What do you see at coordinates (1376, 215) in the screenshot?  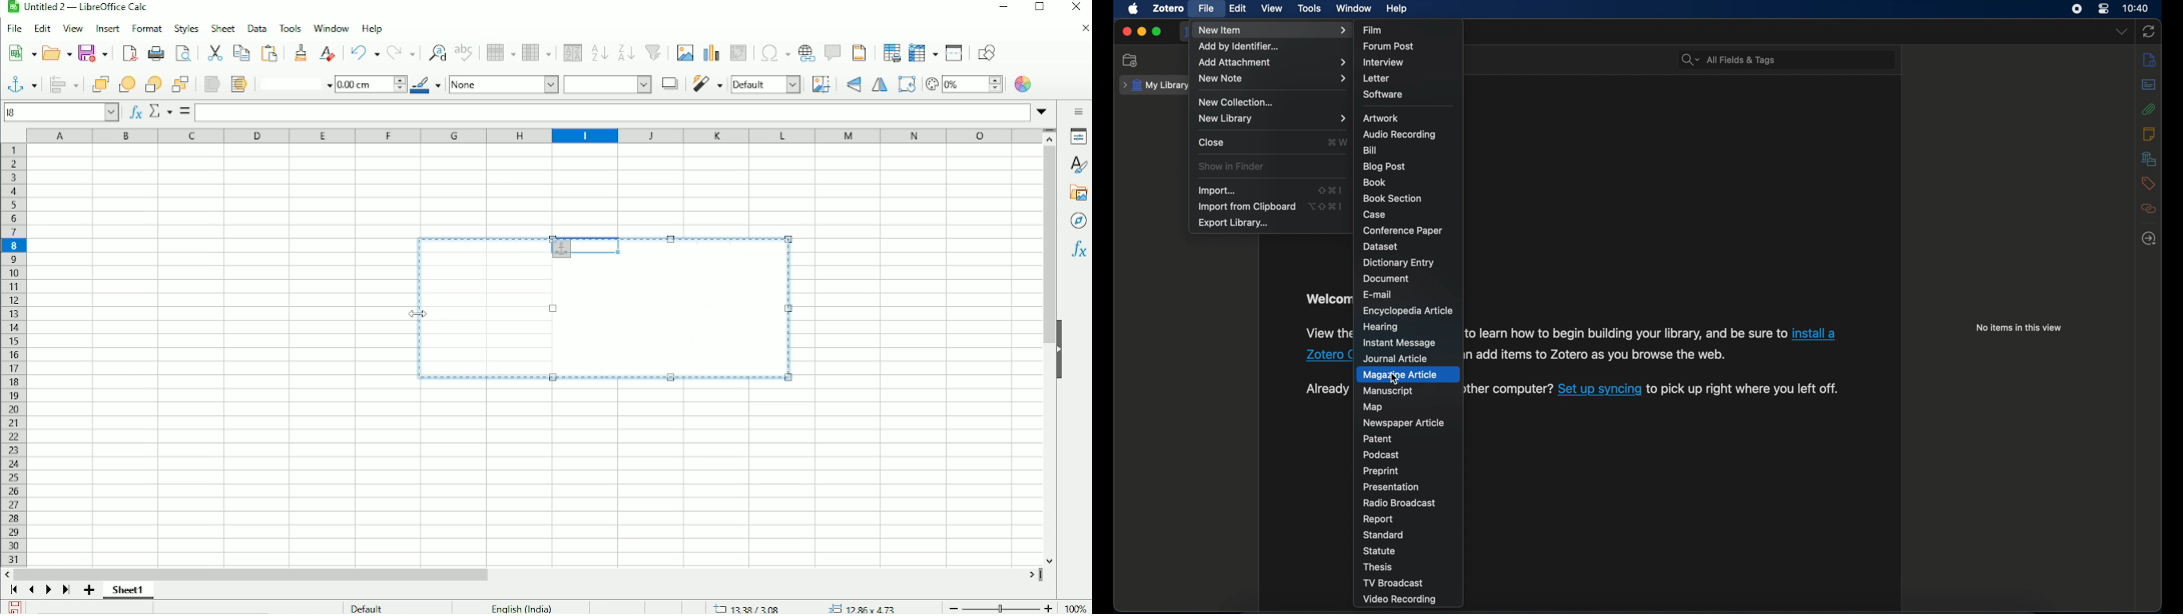 I see `case` at bounding box center [1376, 215].